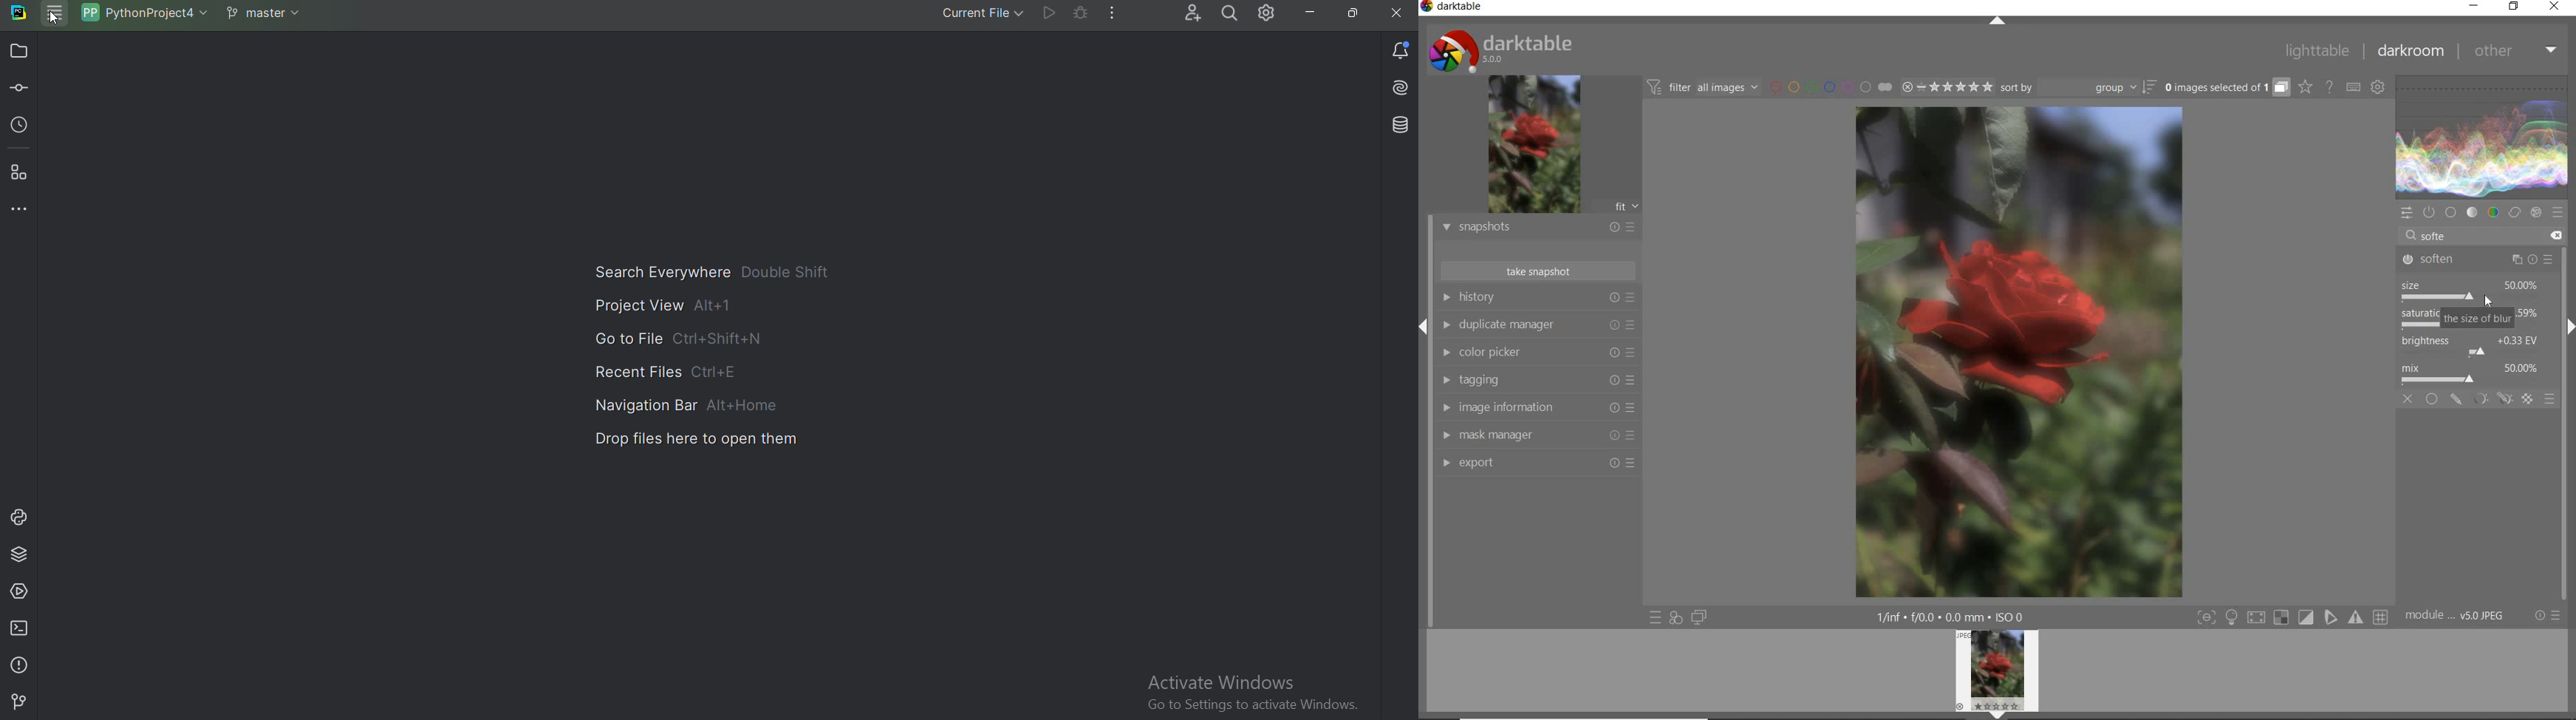  Describe the element at coordinates (19, 211) in the screenshot. I see `More tool windows` at that location.